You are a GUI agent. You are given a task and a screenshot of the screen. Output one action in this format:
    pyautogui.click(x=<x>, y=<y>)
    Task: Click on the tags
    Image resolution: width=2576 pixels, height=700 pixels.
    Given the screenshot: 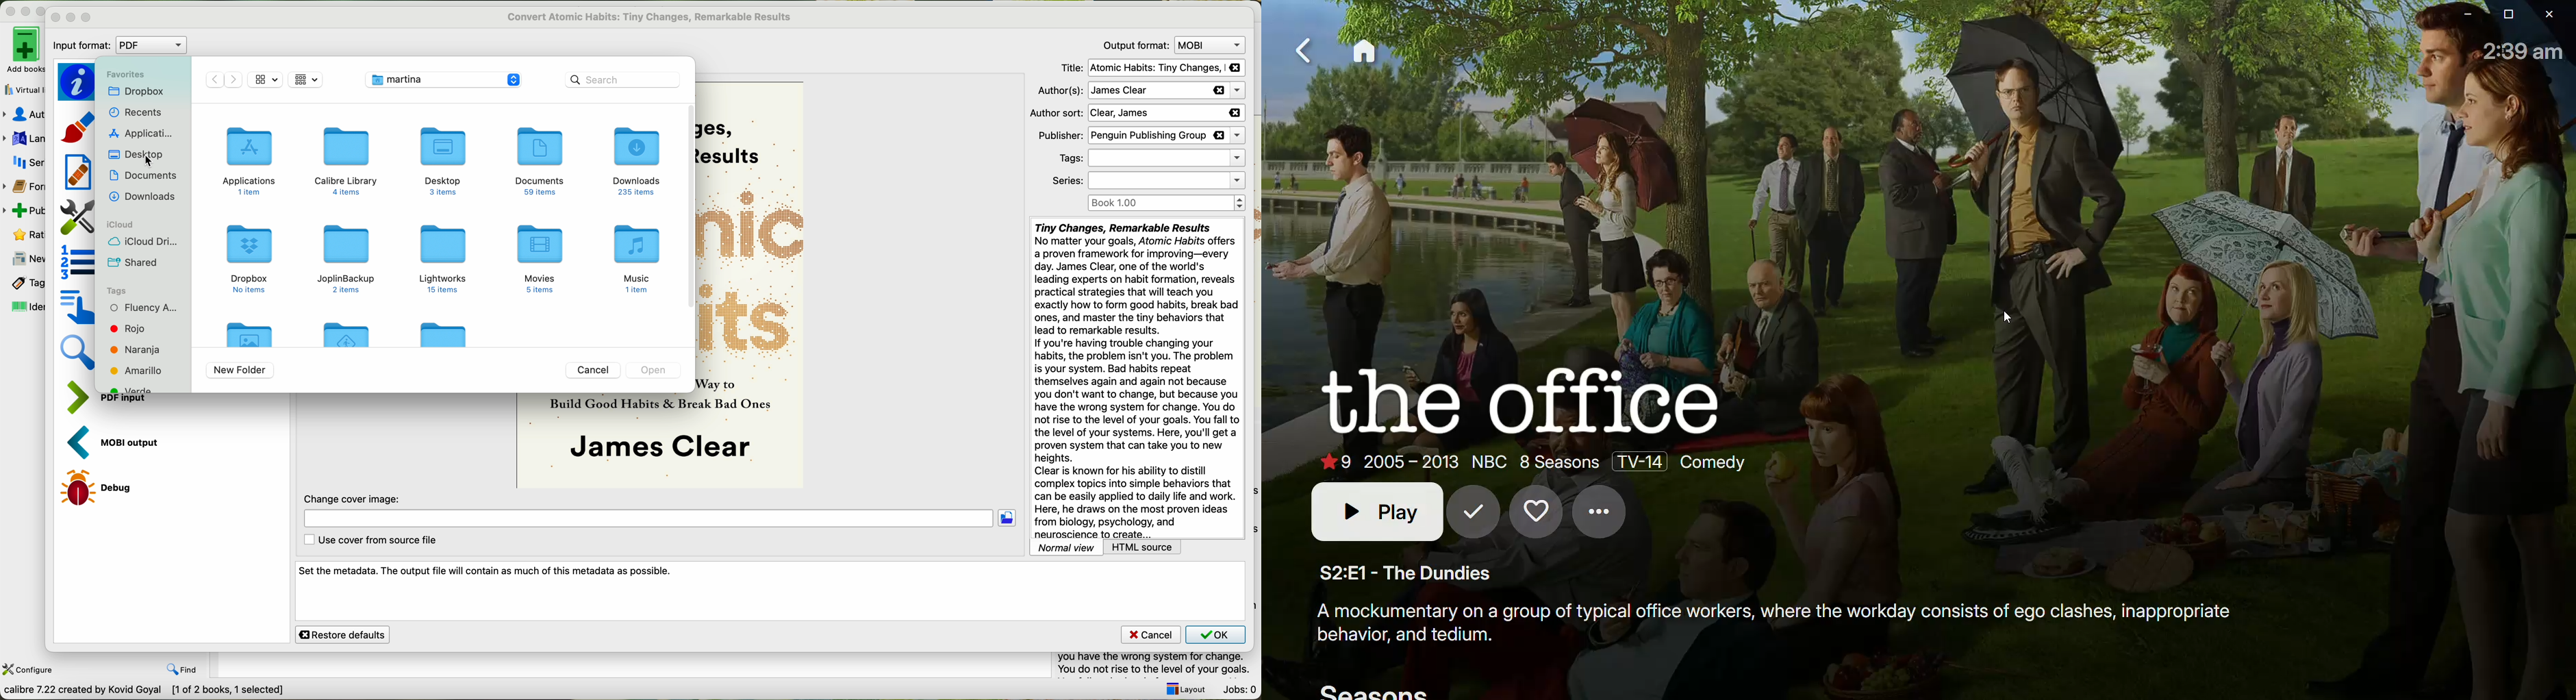 What is the action you would take?
    pyautogui.click(x=25, y=283)
    